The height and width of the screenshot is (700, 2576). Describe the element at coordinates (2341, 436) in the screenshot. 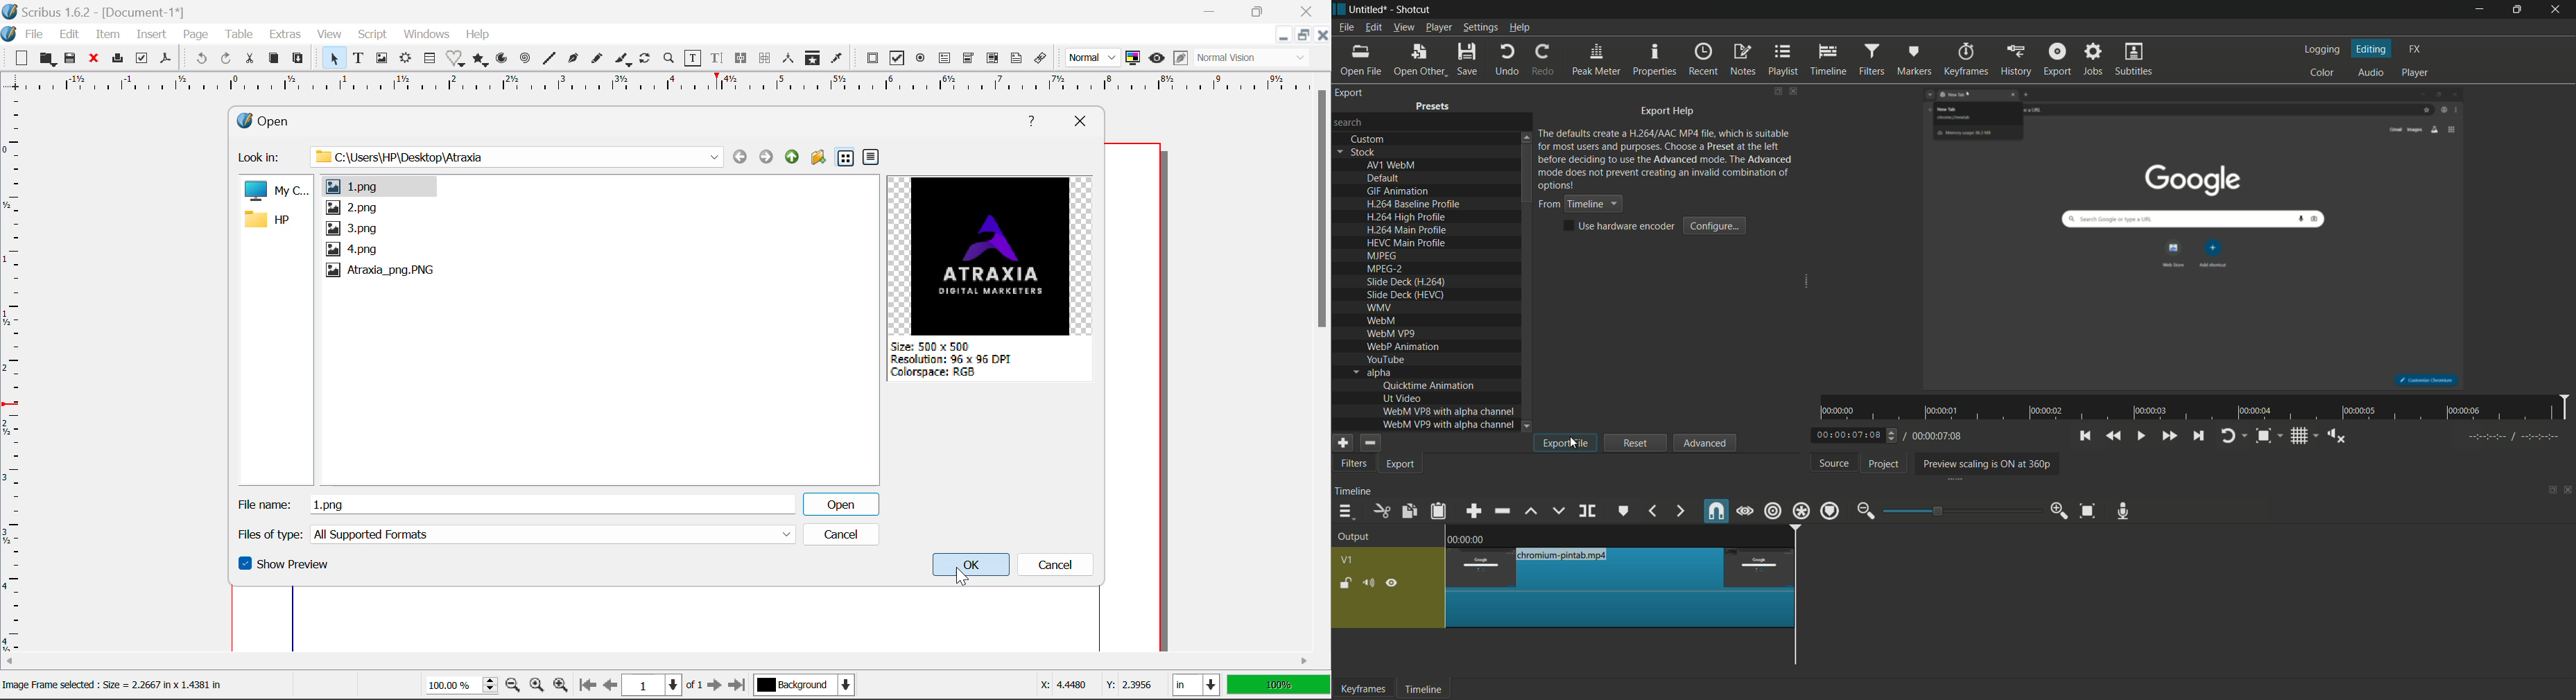

I see `show volume control` at that location.